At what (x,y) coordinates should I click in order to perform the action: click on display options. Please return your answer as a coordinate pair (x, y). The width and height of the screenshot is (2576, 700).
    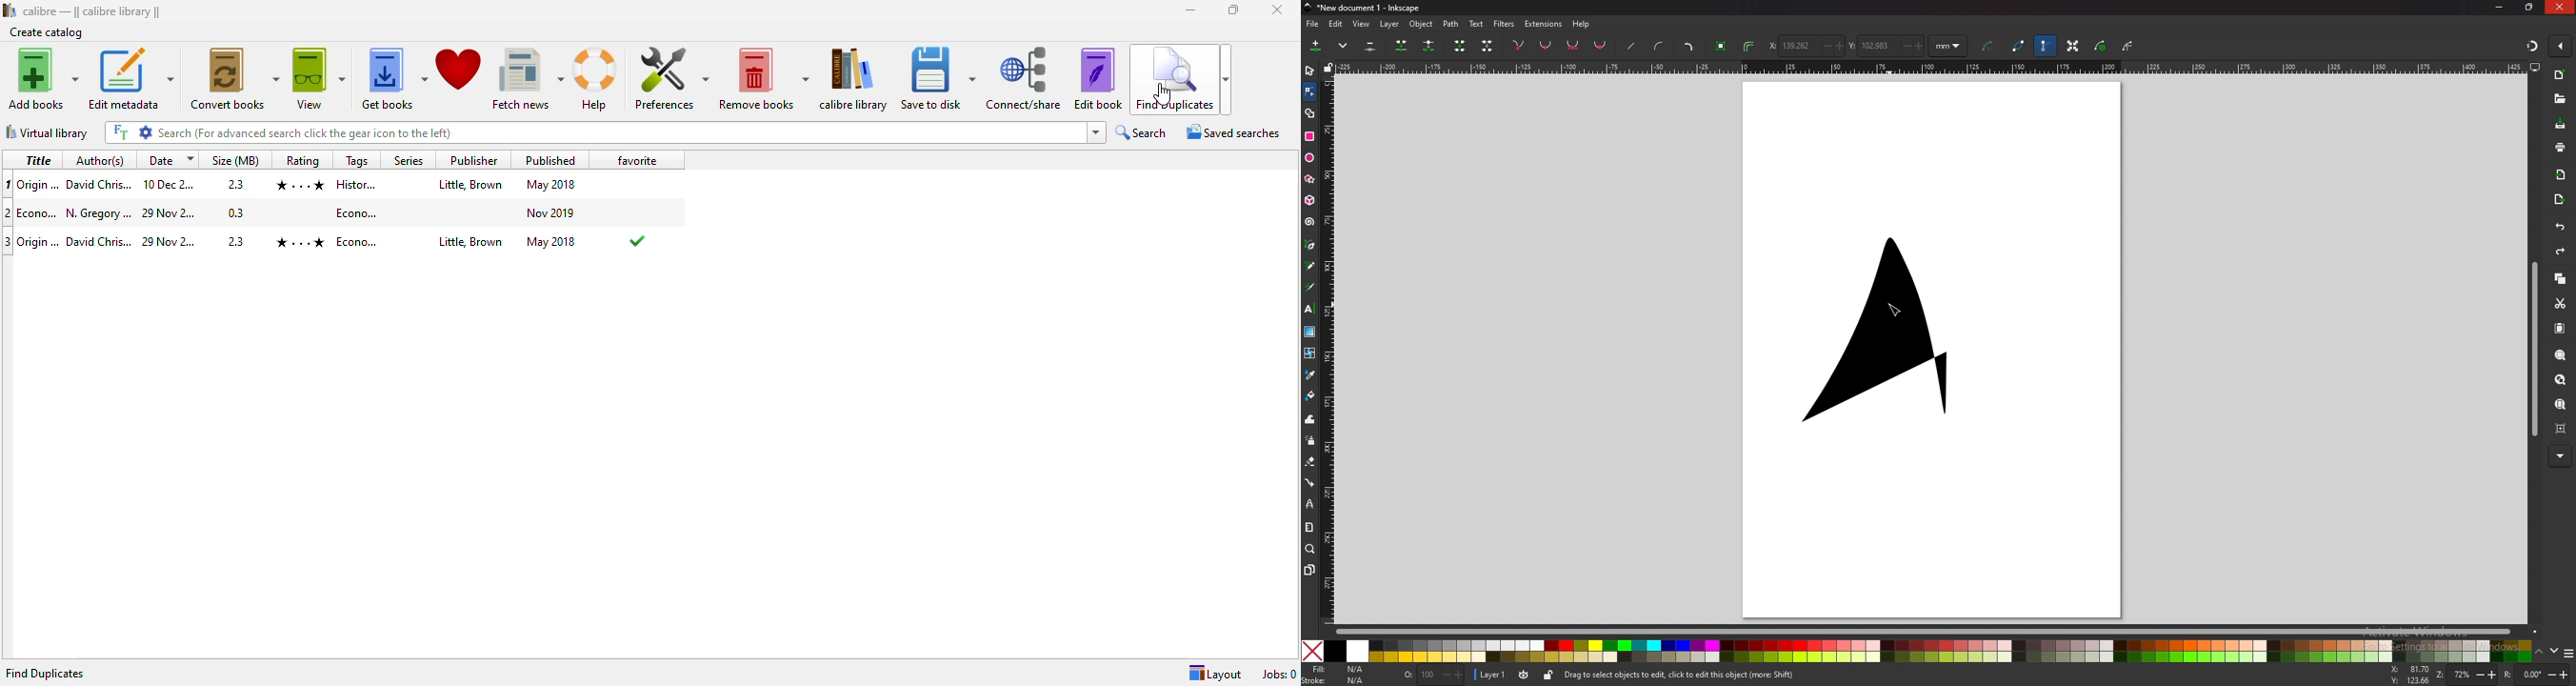
    Looking at the image, I should click on (2536, 67).